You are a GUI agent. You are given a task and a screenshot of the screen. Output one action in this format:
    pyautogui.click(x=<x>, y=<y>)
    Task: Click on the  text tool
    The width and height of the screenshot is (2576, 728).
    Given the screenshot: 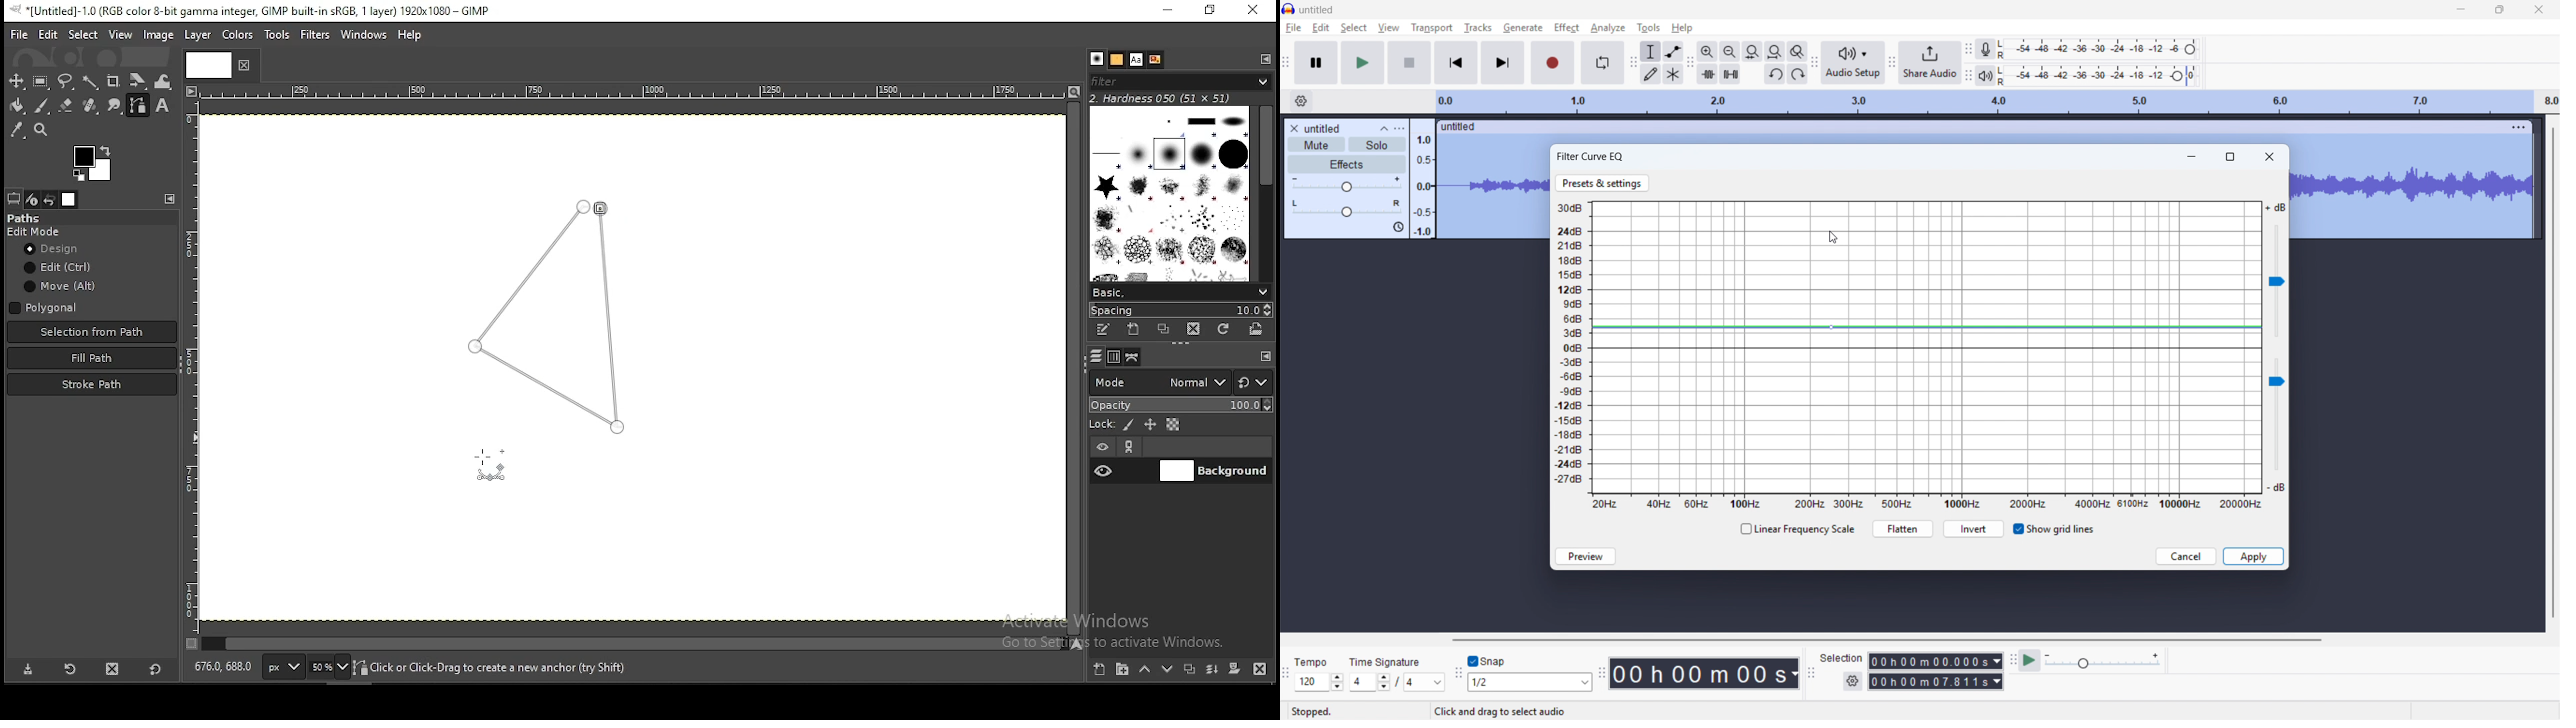 What is the action you would take?
    pyautogui.click(x=165, y=108)
    